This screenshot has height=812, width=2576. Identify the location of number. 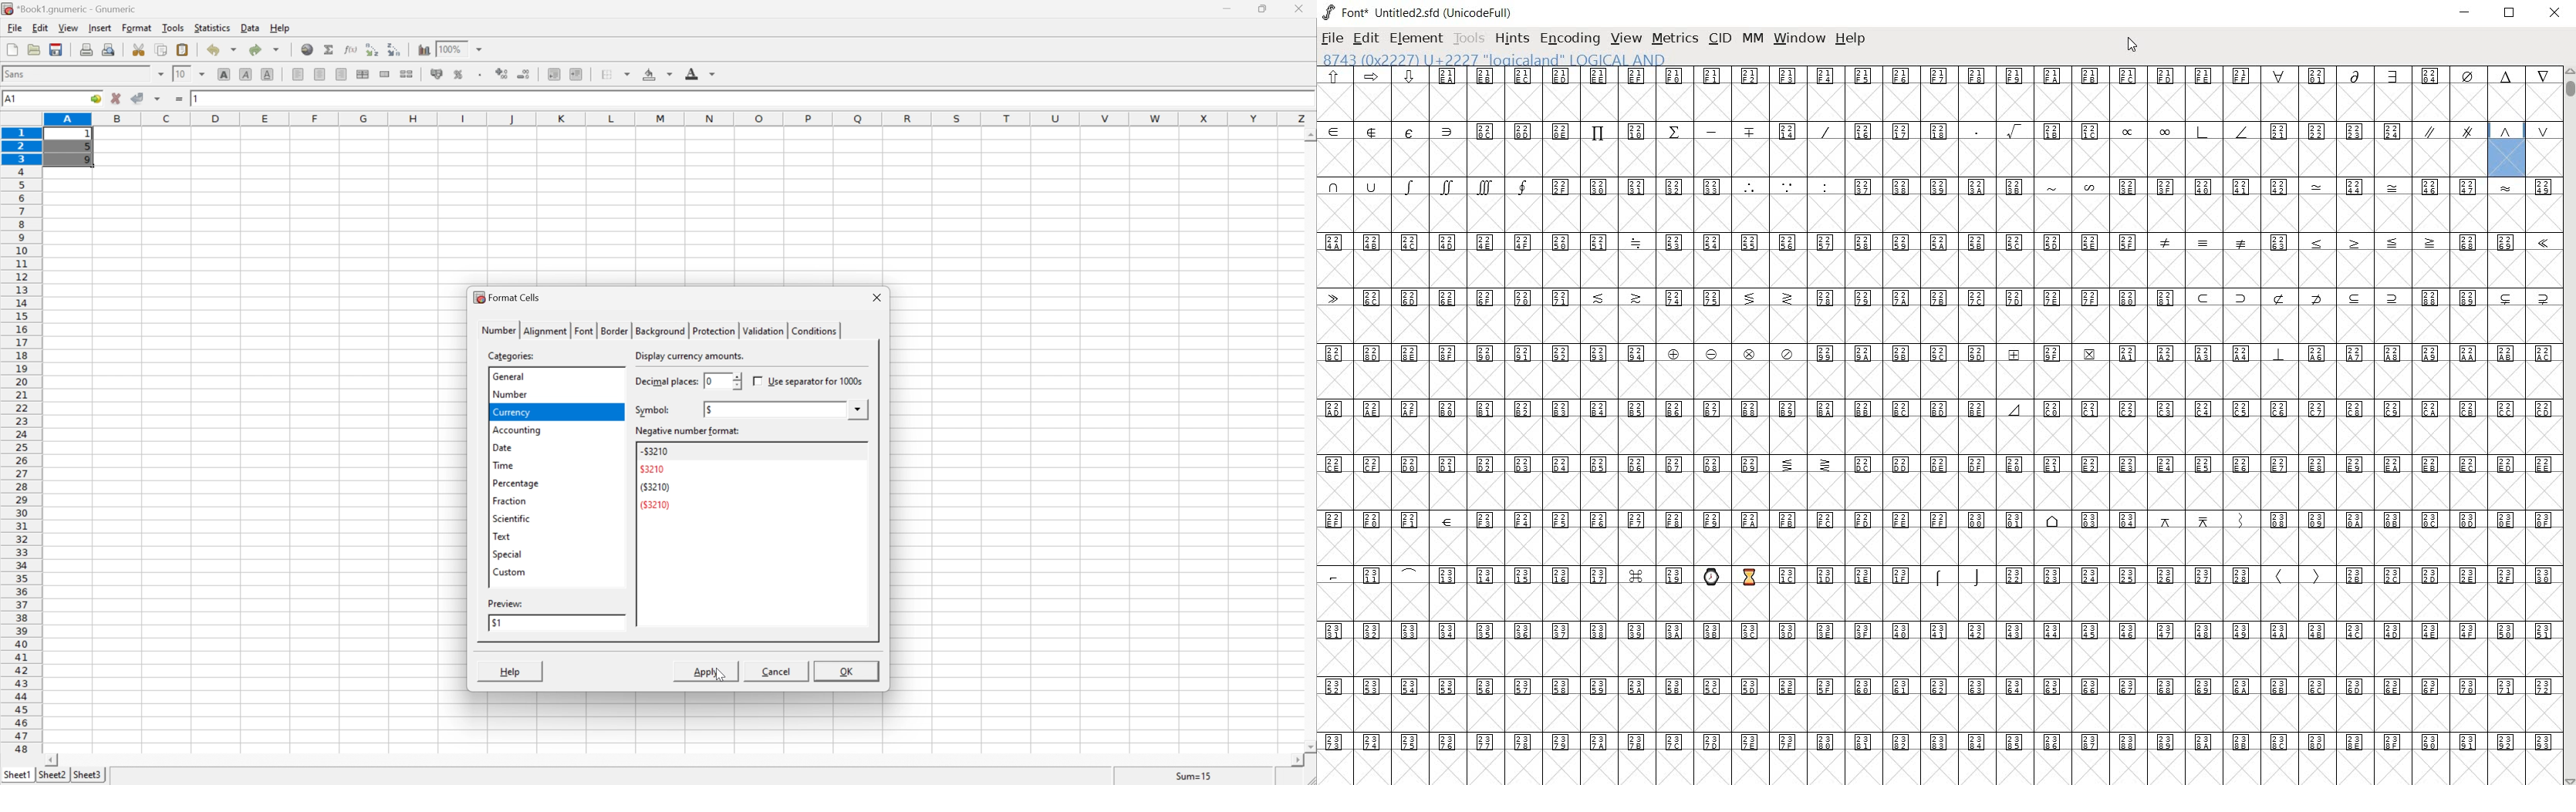
(508, 393).